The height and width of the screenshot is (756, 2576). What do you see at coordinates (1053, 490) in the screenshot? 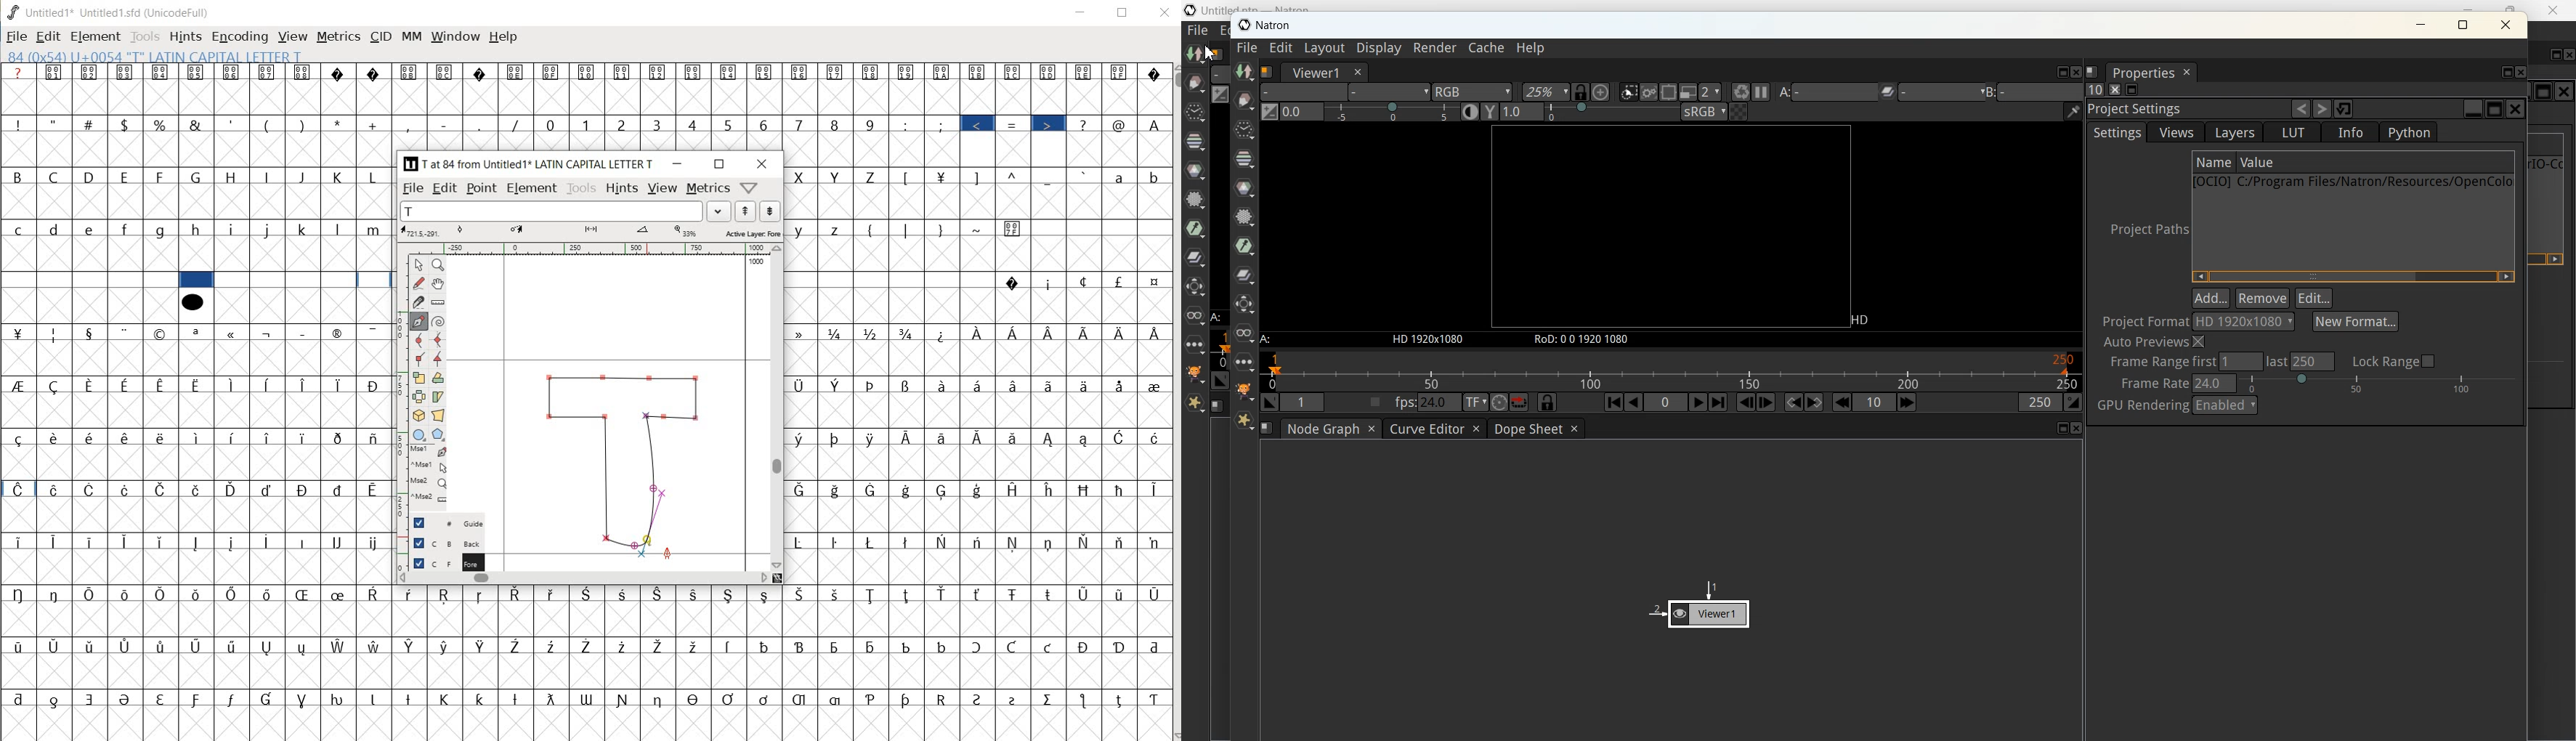
I see `Symbol` at bounding box center [1053, 490].